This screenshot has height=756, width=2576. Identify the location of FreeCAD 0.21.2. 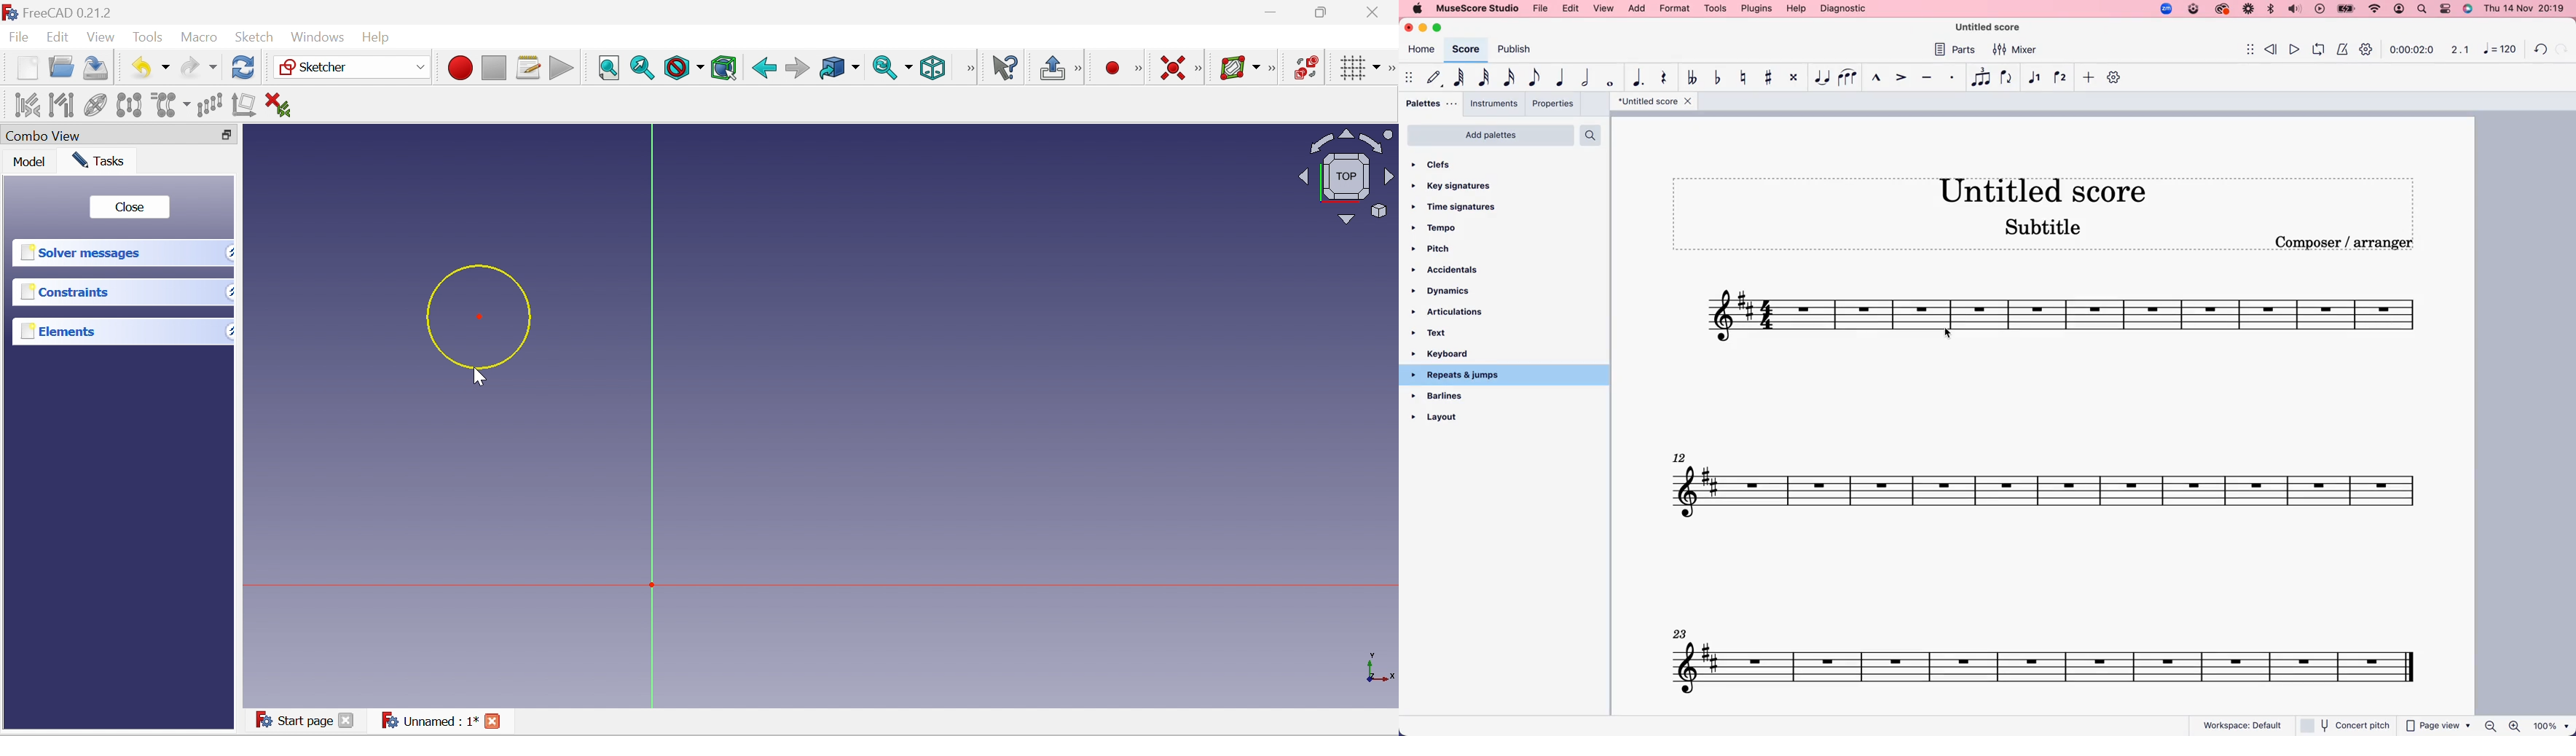
(65, 12).